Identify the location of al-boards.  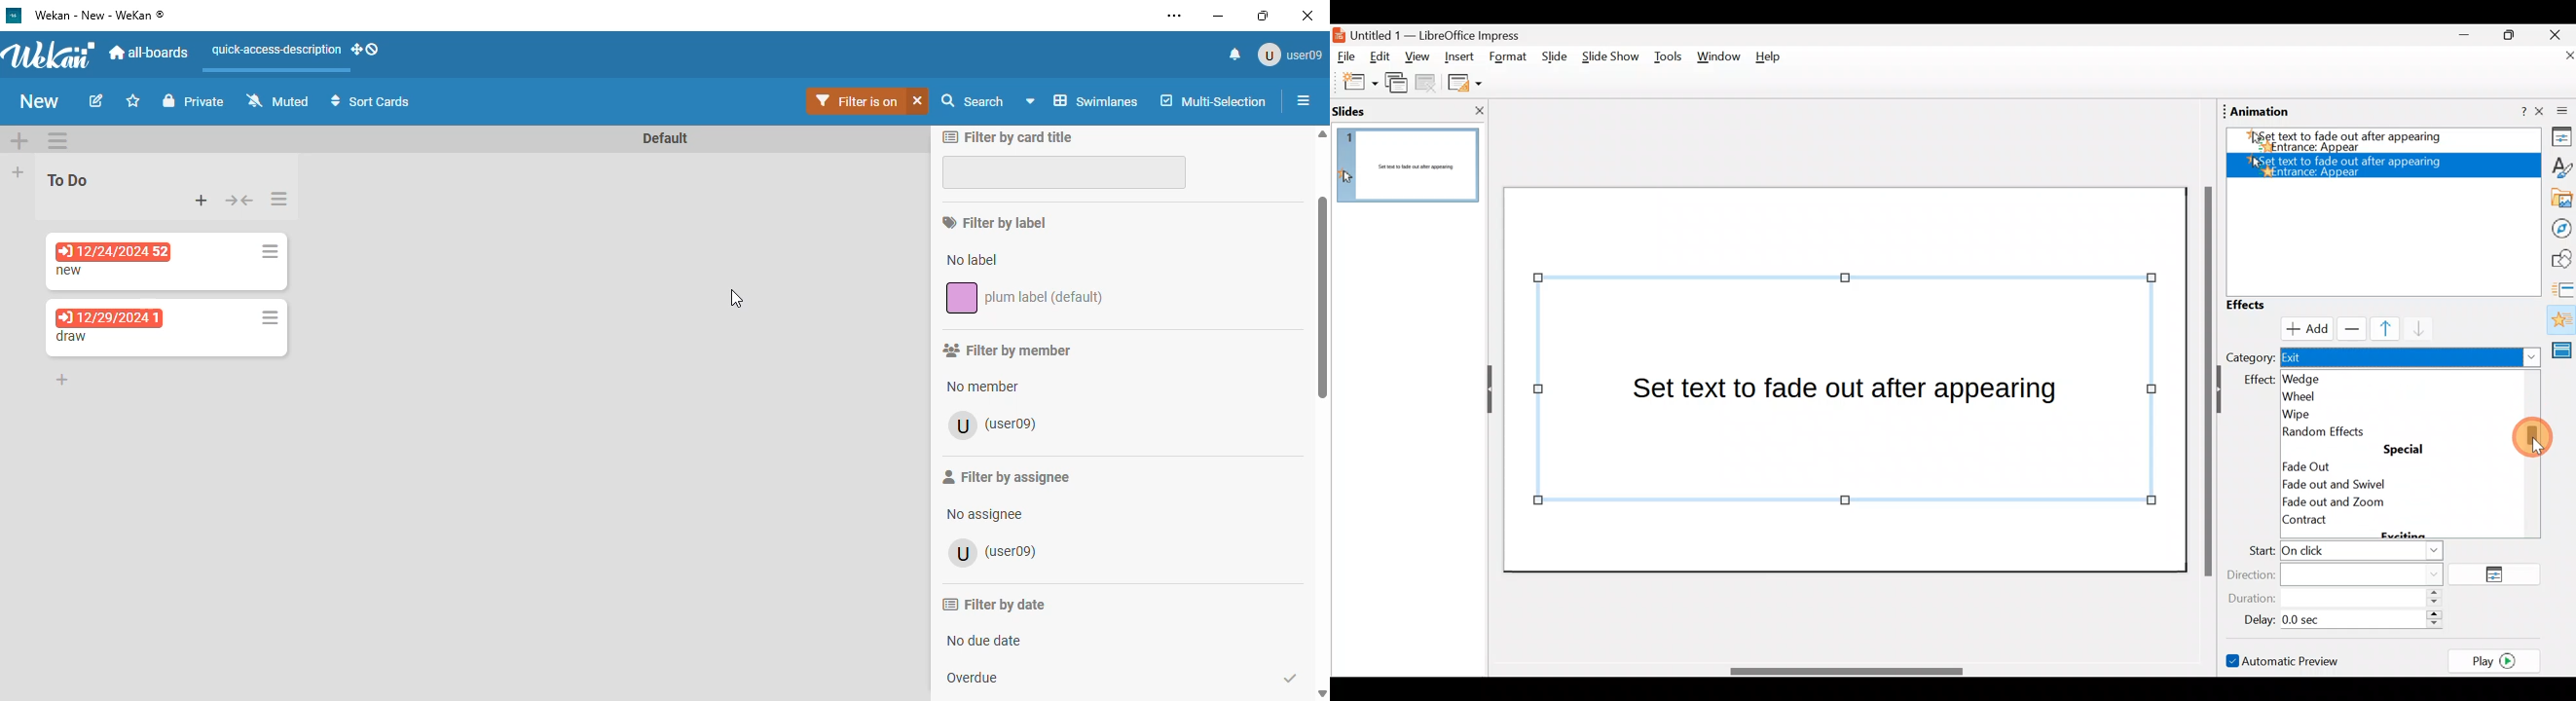
(150, 54).